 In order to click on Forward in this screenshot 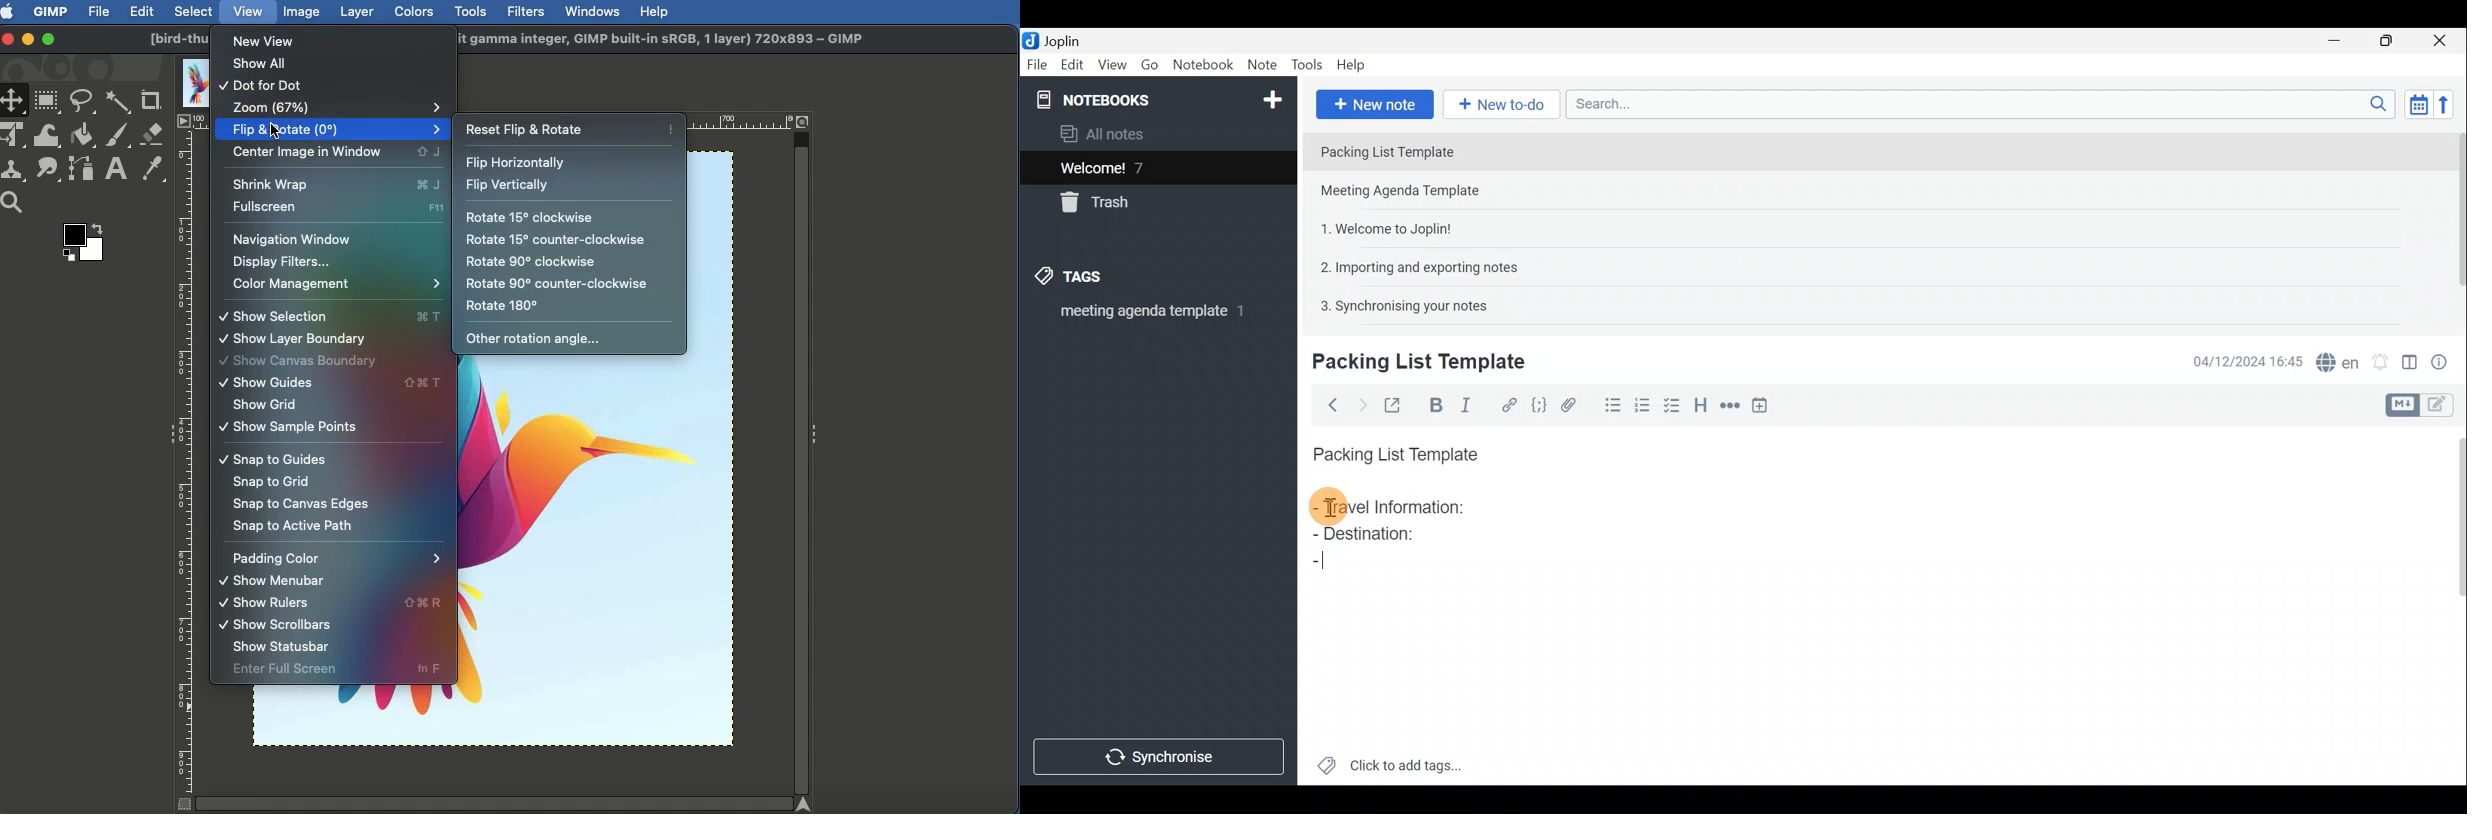, I will do `click(1359, 403)`.